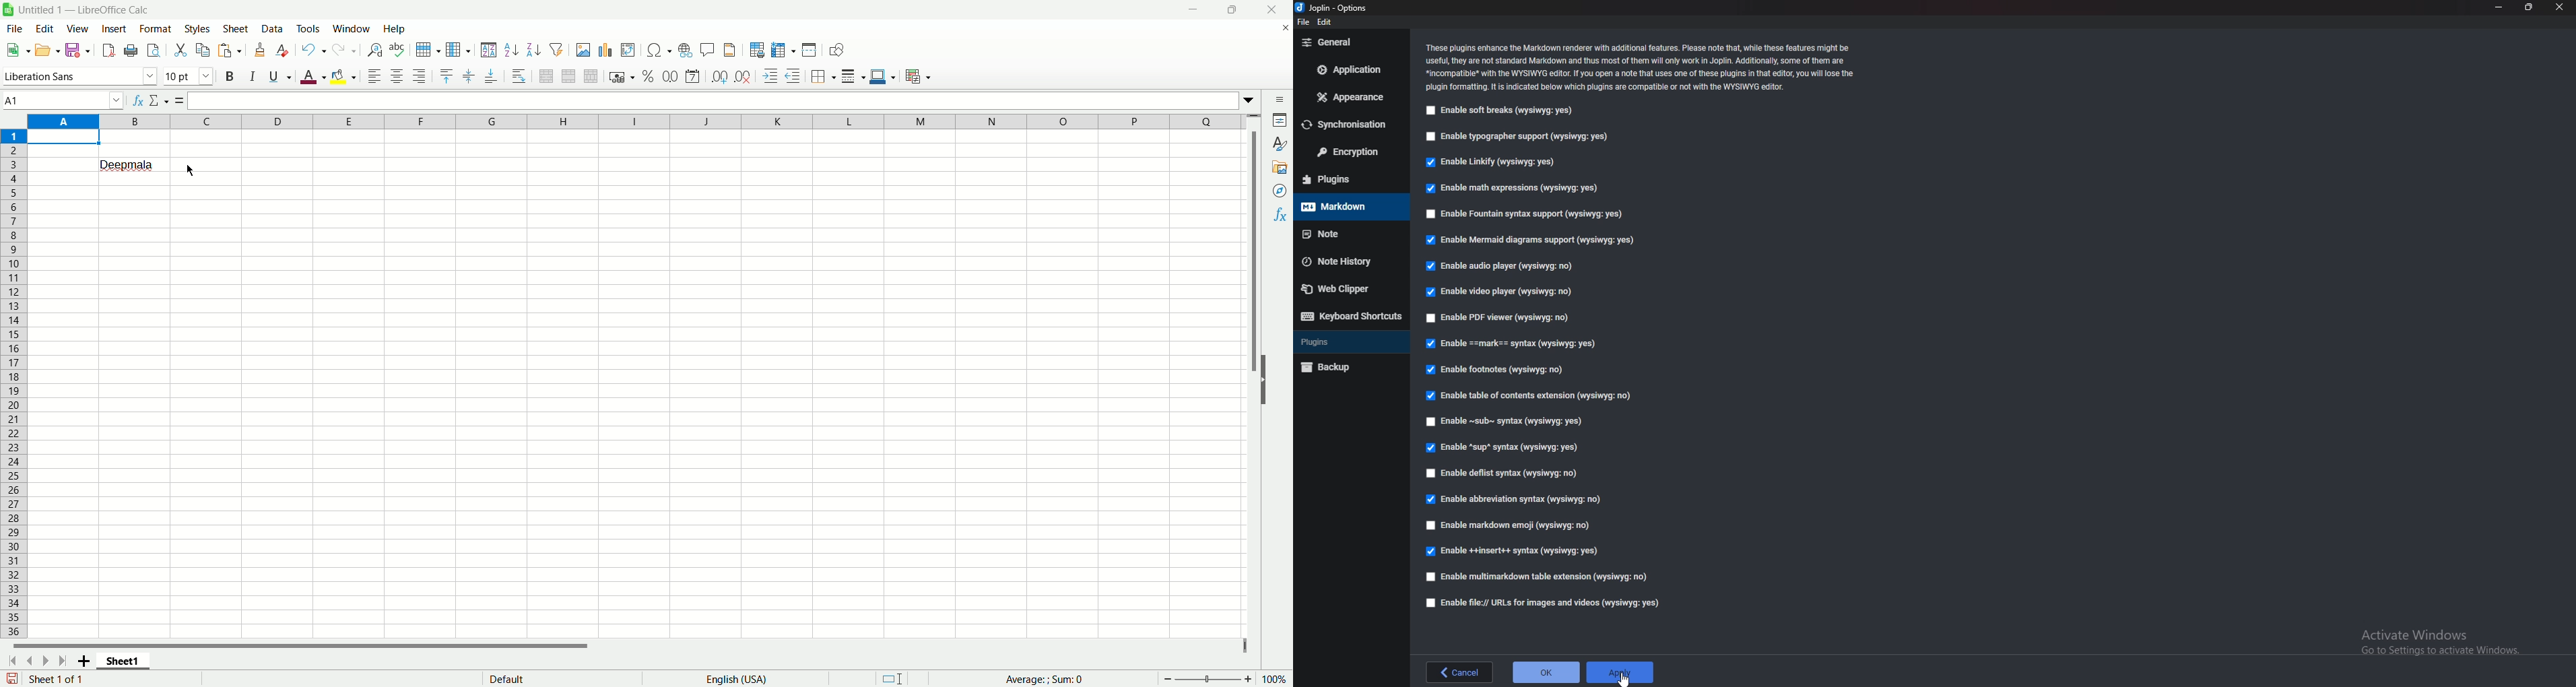  Describe the element at coordinates (1326, 21) in the screenshot. I see `edit` at that location.